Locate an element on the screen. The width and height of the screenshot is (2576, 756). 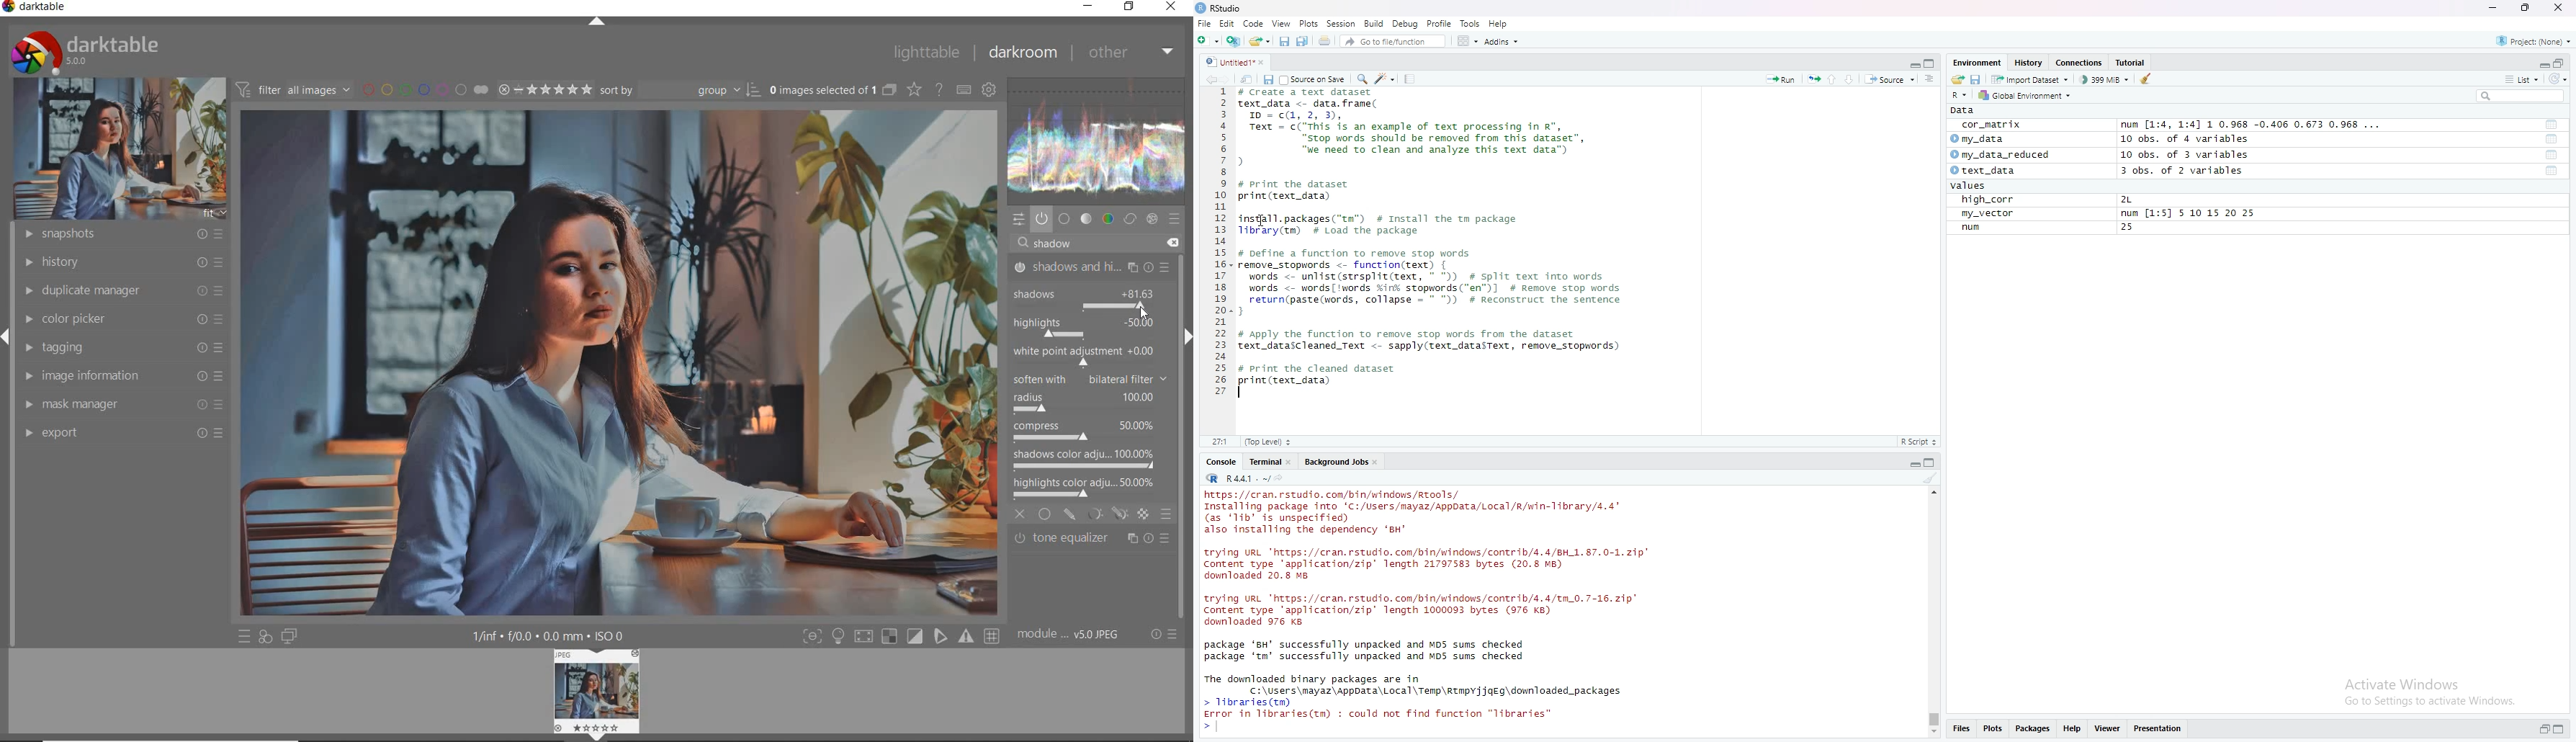
history is located at coordinates (2029, 63).